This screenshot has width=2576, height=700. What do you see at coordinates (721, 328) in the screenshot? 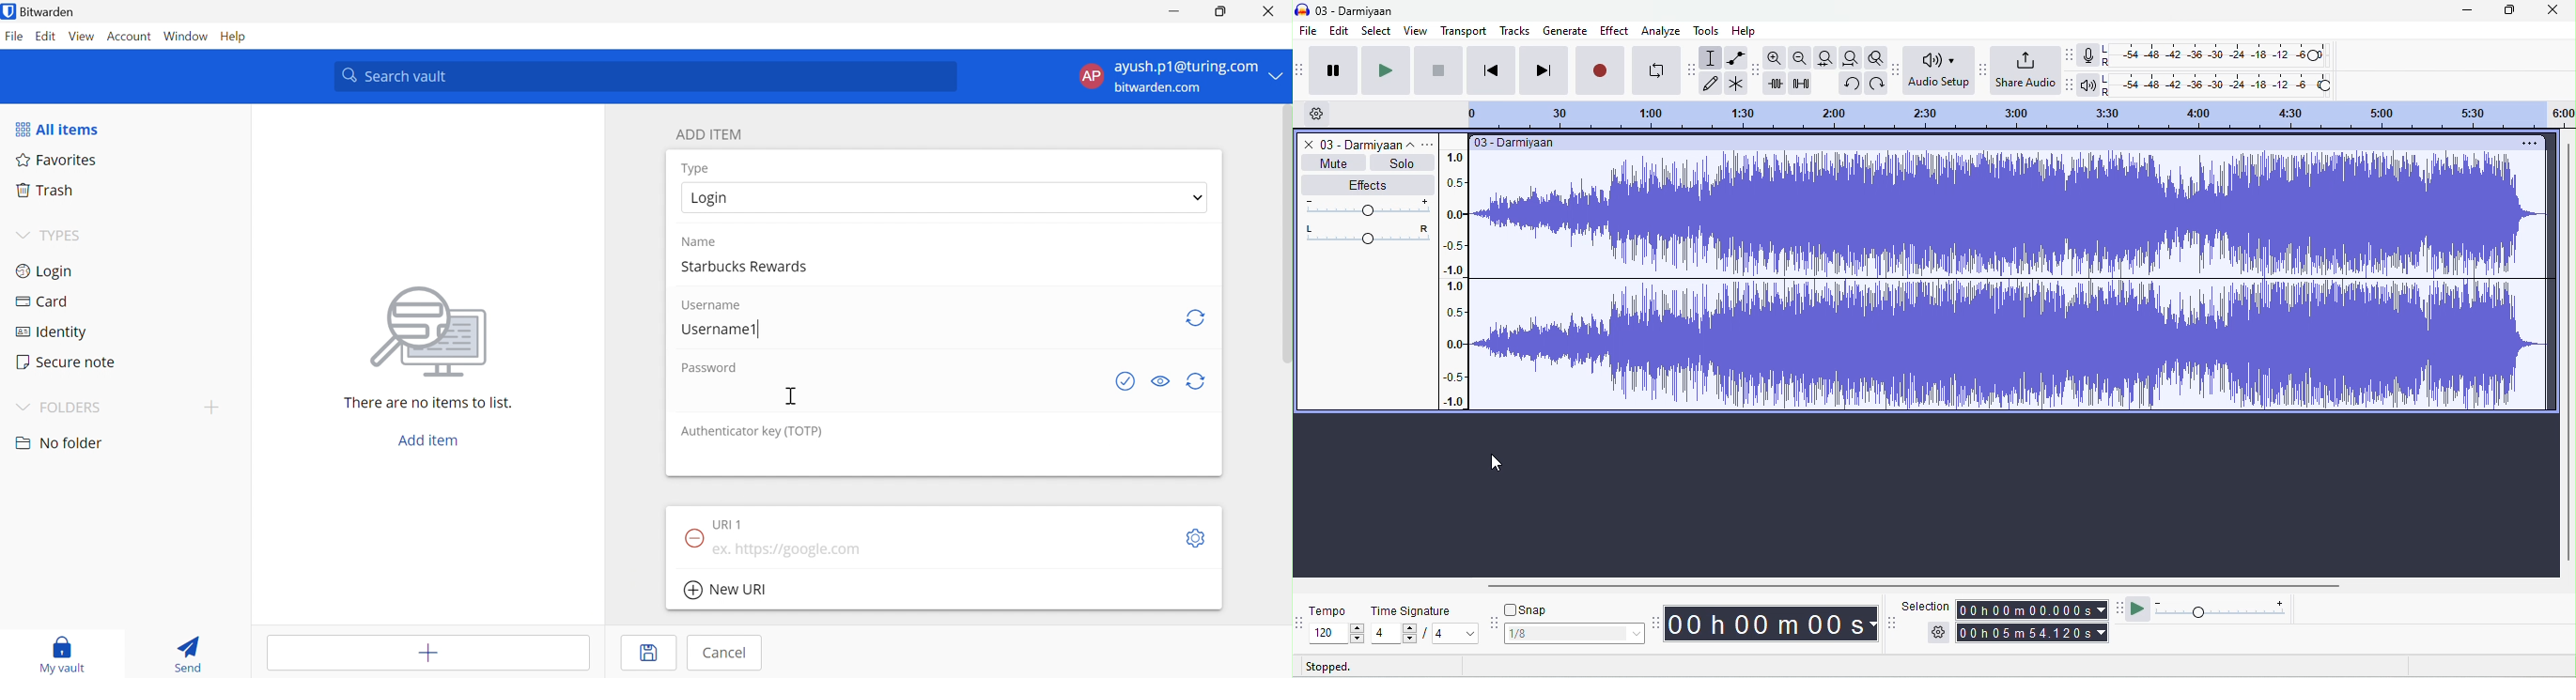
I see `Username1` at bounding box center [721, 328].